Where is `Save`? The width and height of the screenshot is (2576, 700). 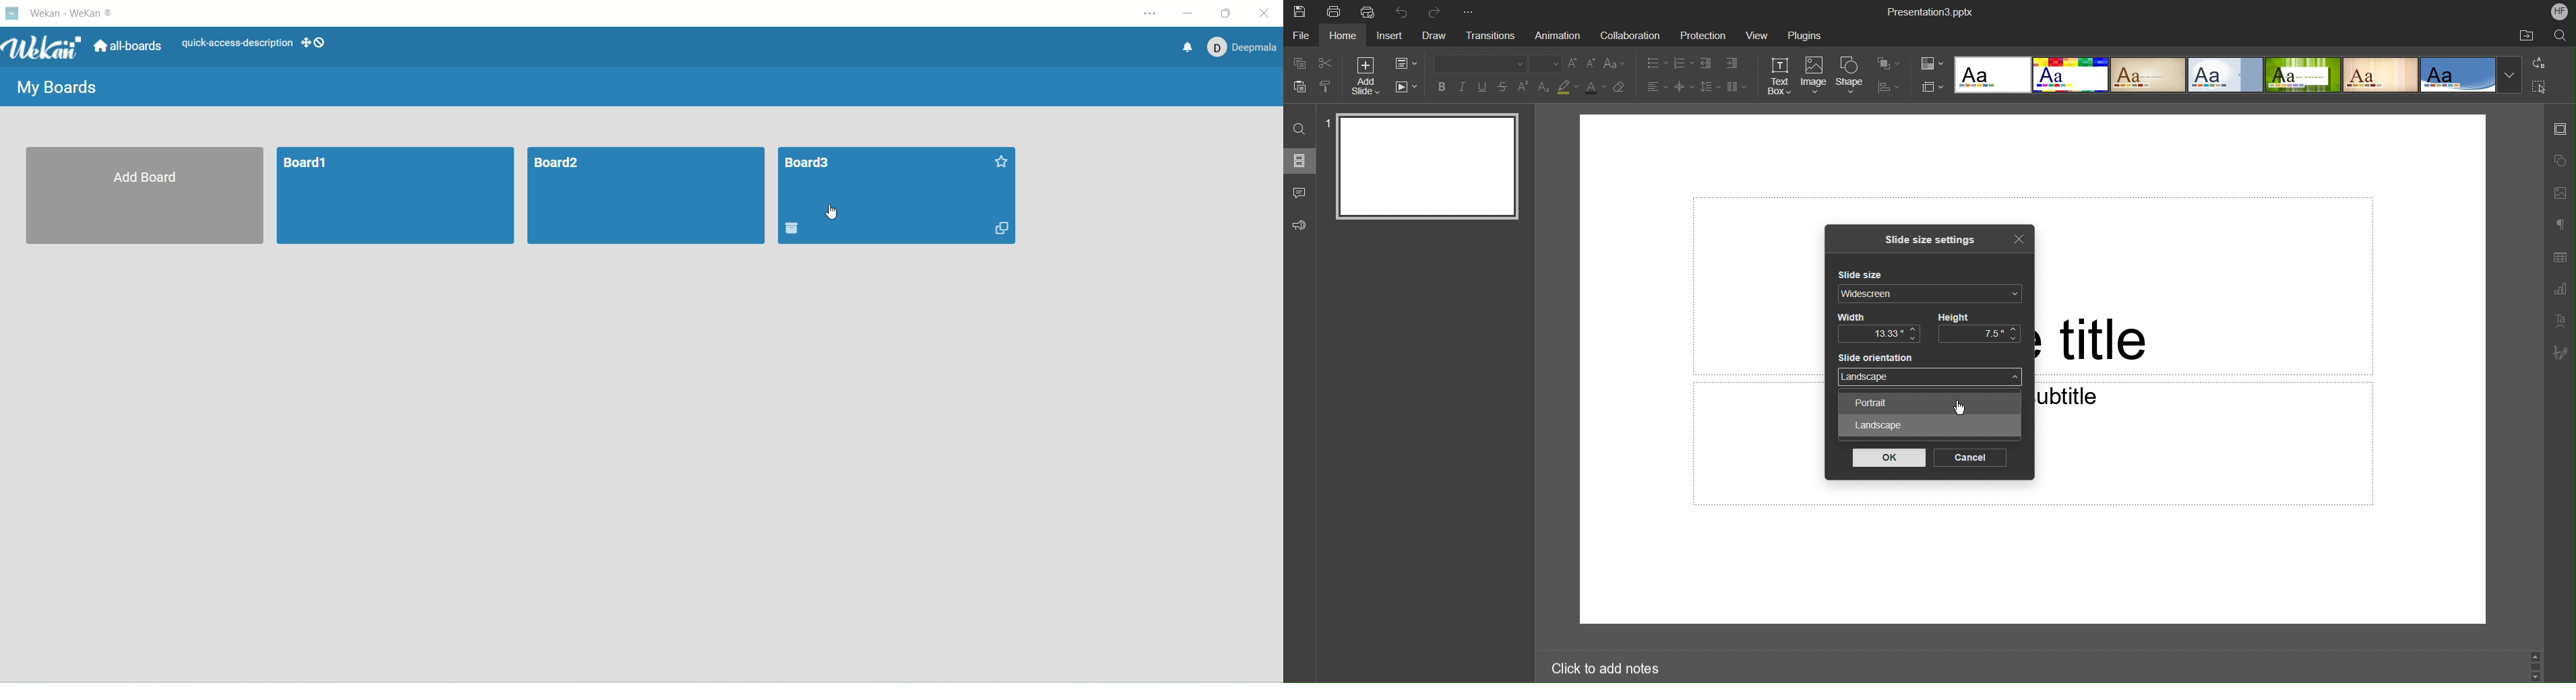
Save is located at coordinates (1301, 11).